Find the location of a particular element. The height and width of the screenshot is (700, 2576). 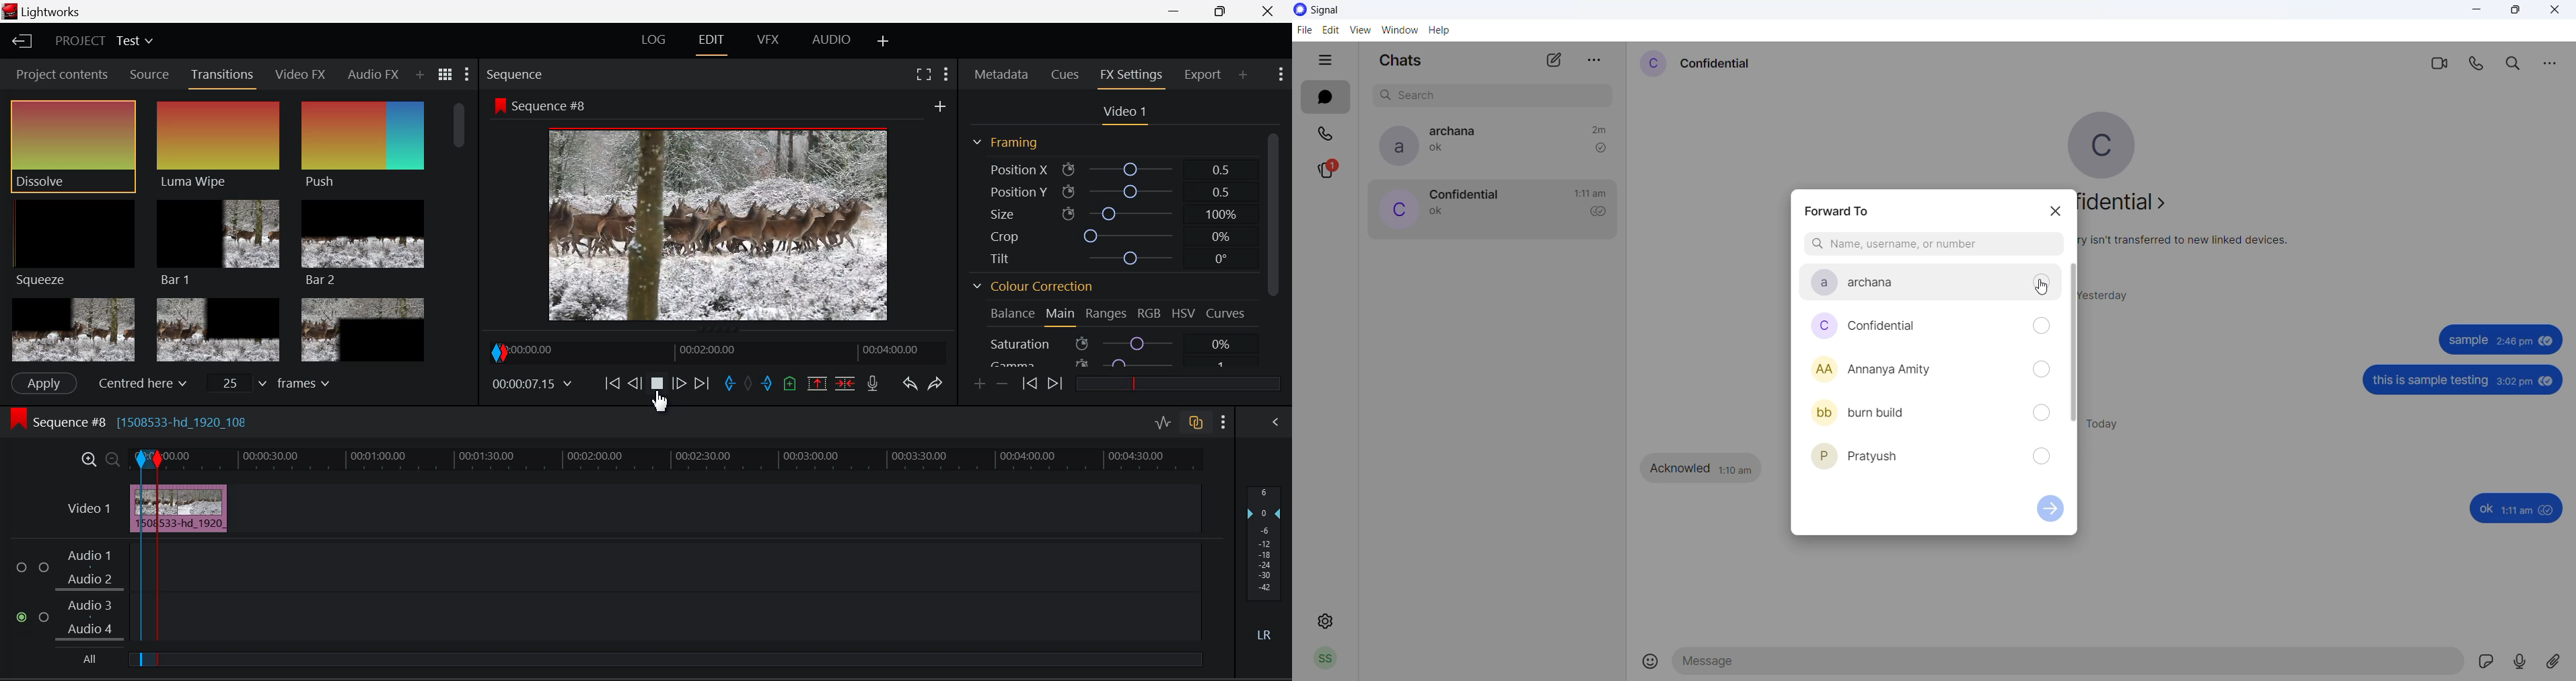

contact name is located at coordinates (1717, 62).